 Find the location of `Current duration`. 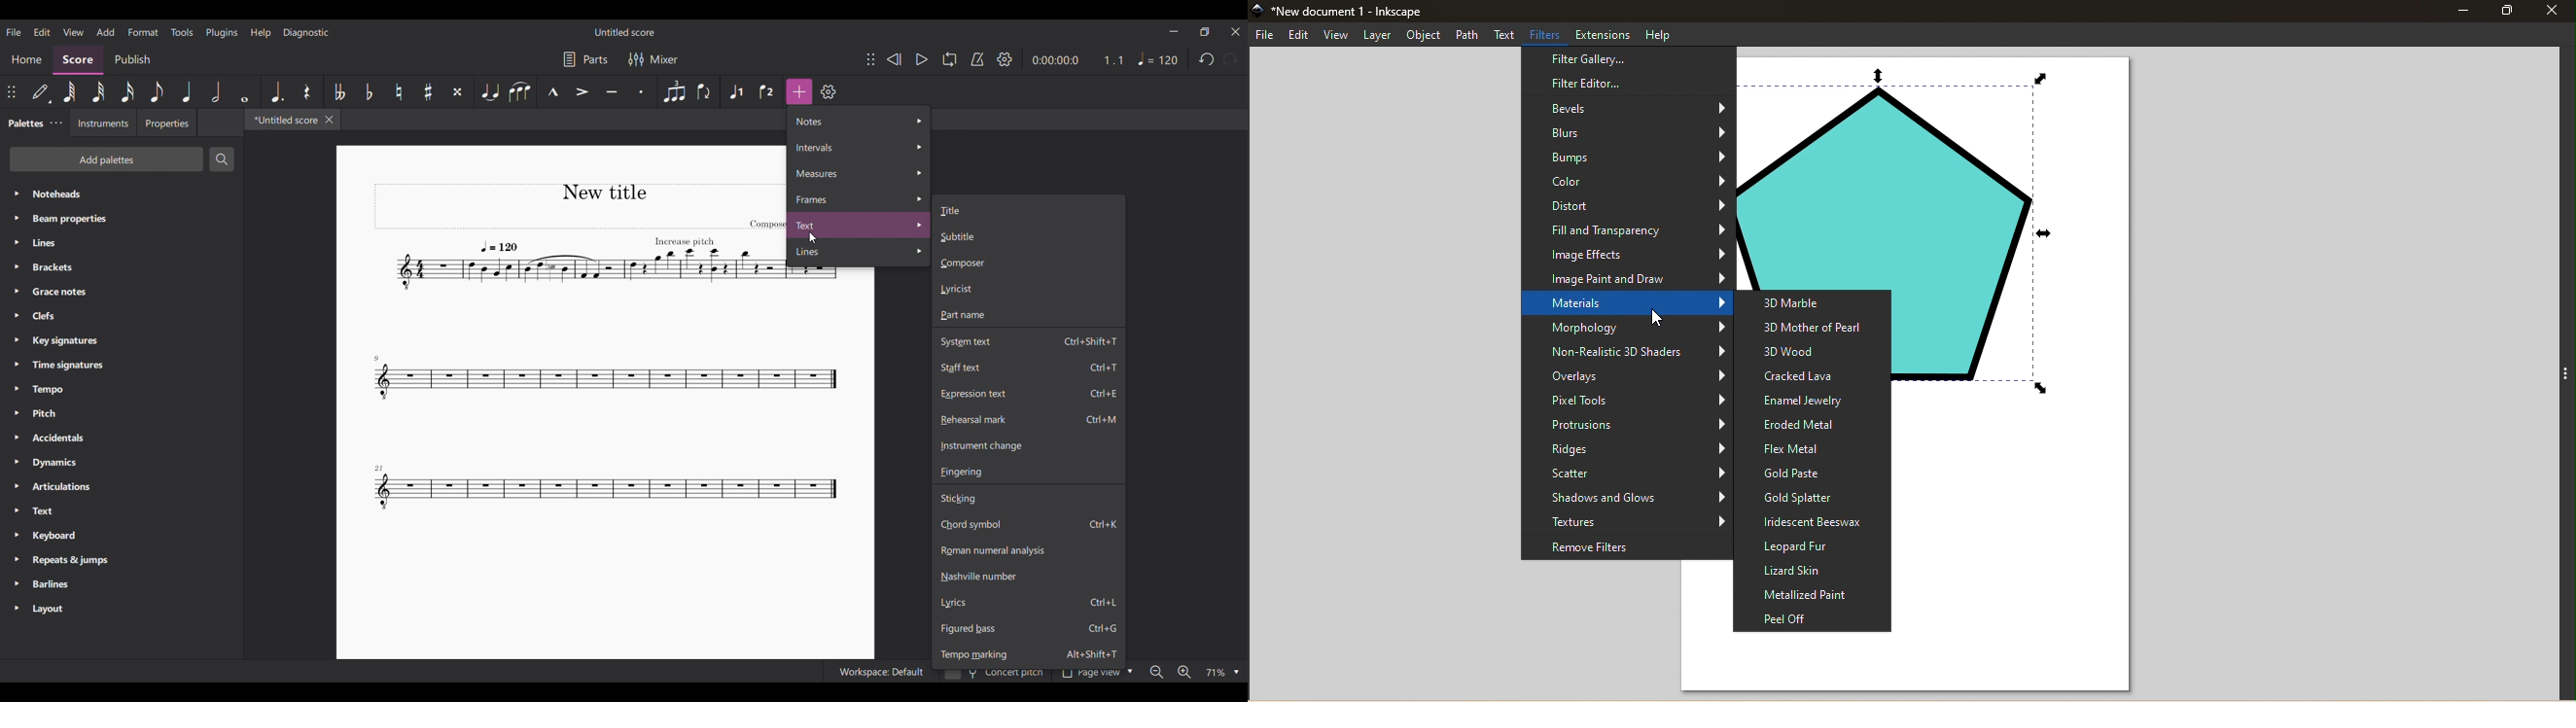

Current duration is located at coordinates (1054, 60).